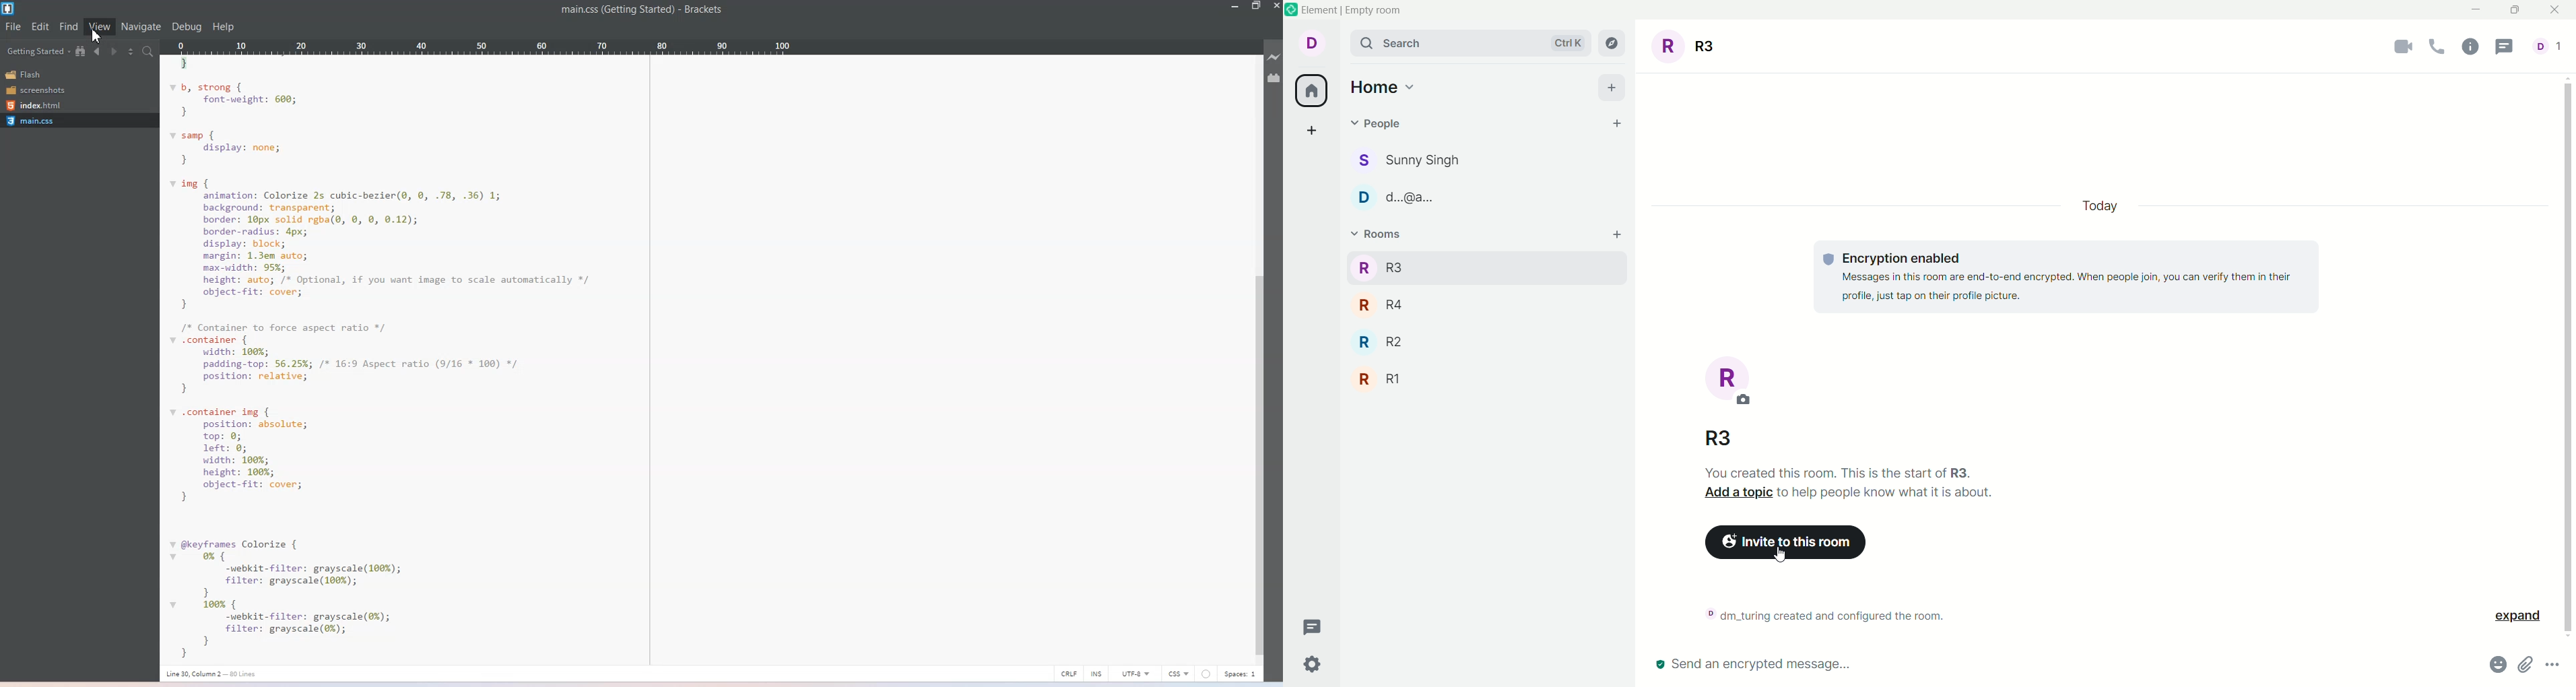 This screenshot has width=2576, height=700. I want to click on Vertical Scroll bar, so click(1258, 466).